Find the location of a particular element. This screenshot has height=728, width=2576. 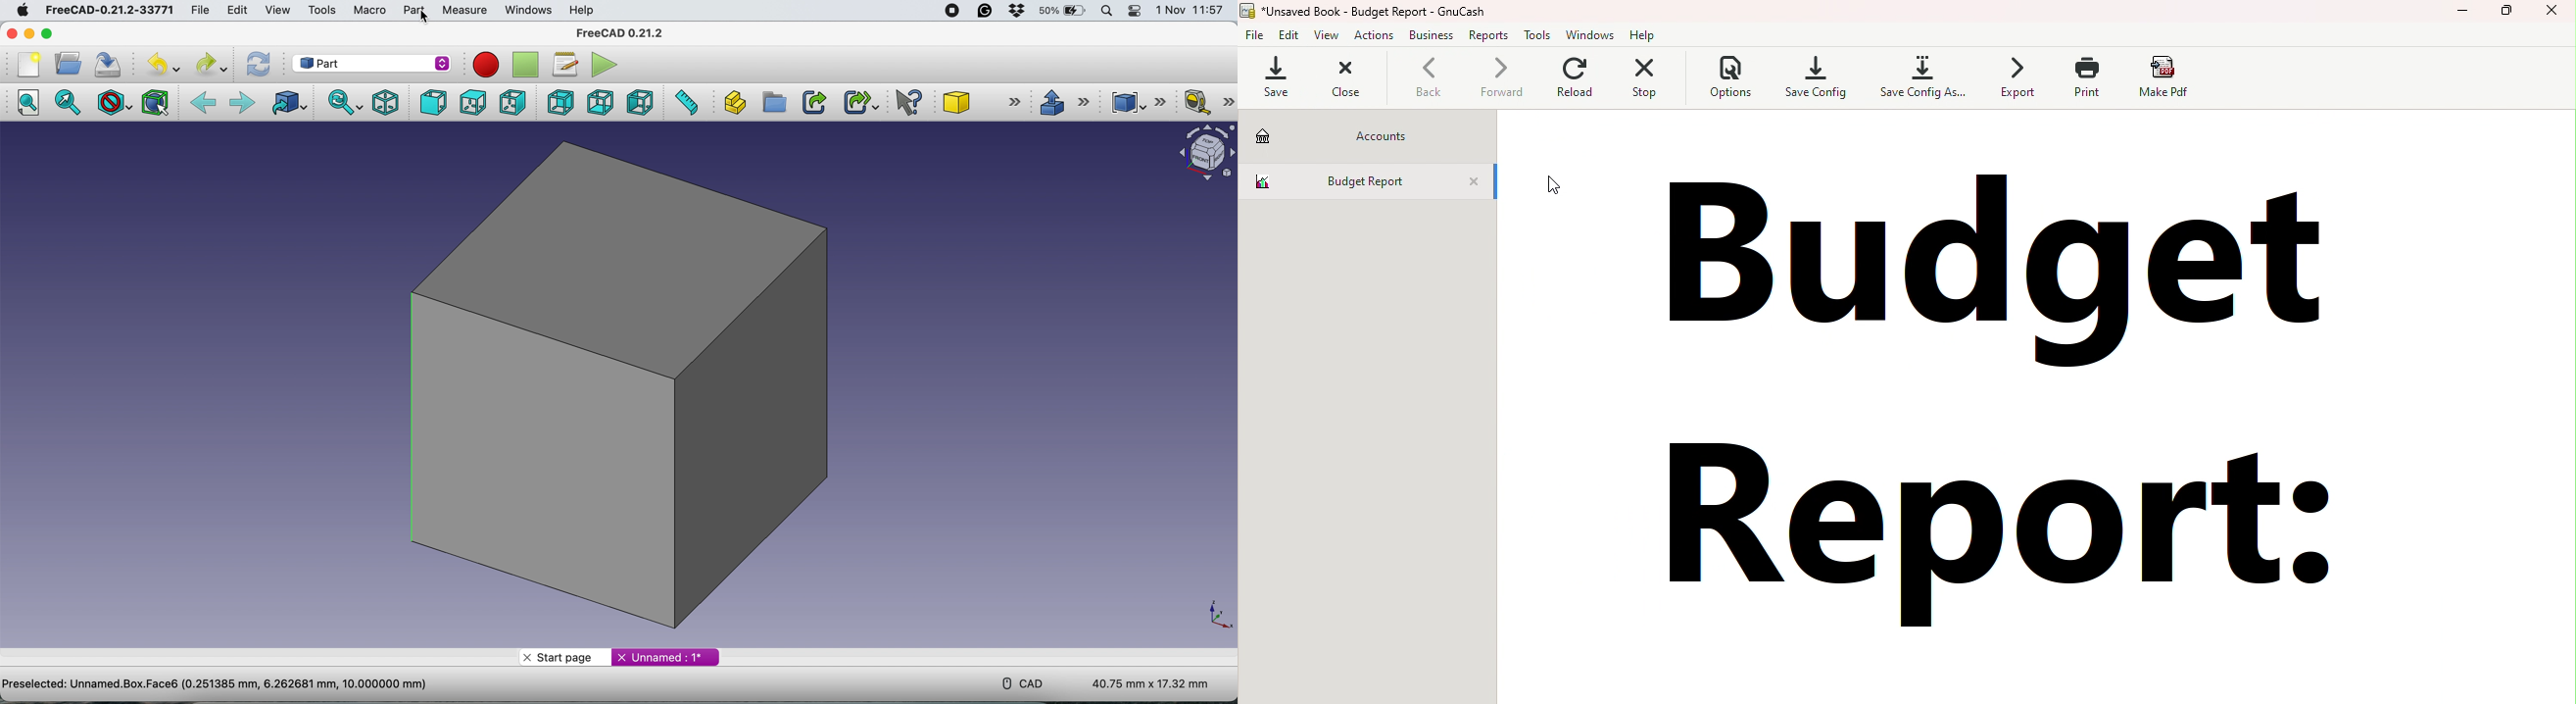

Minimize is located at coordinates (2463, 15).